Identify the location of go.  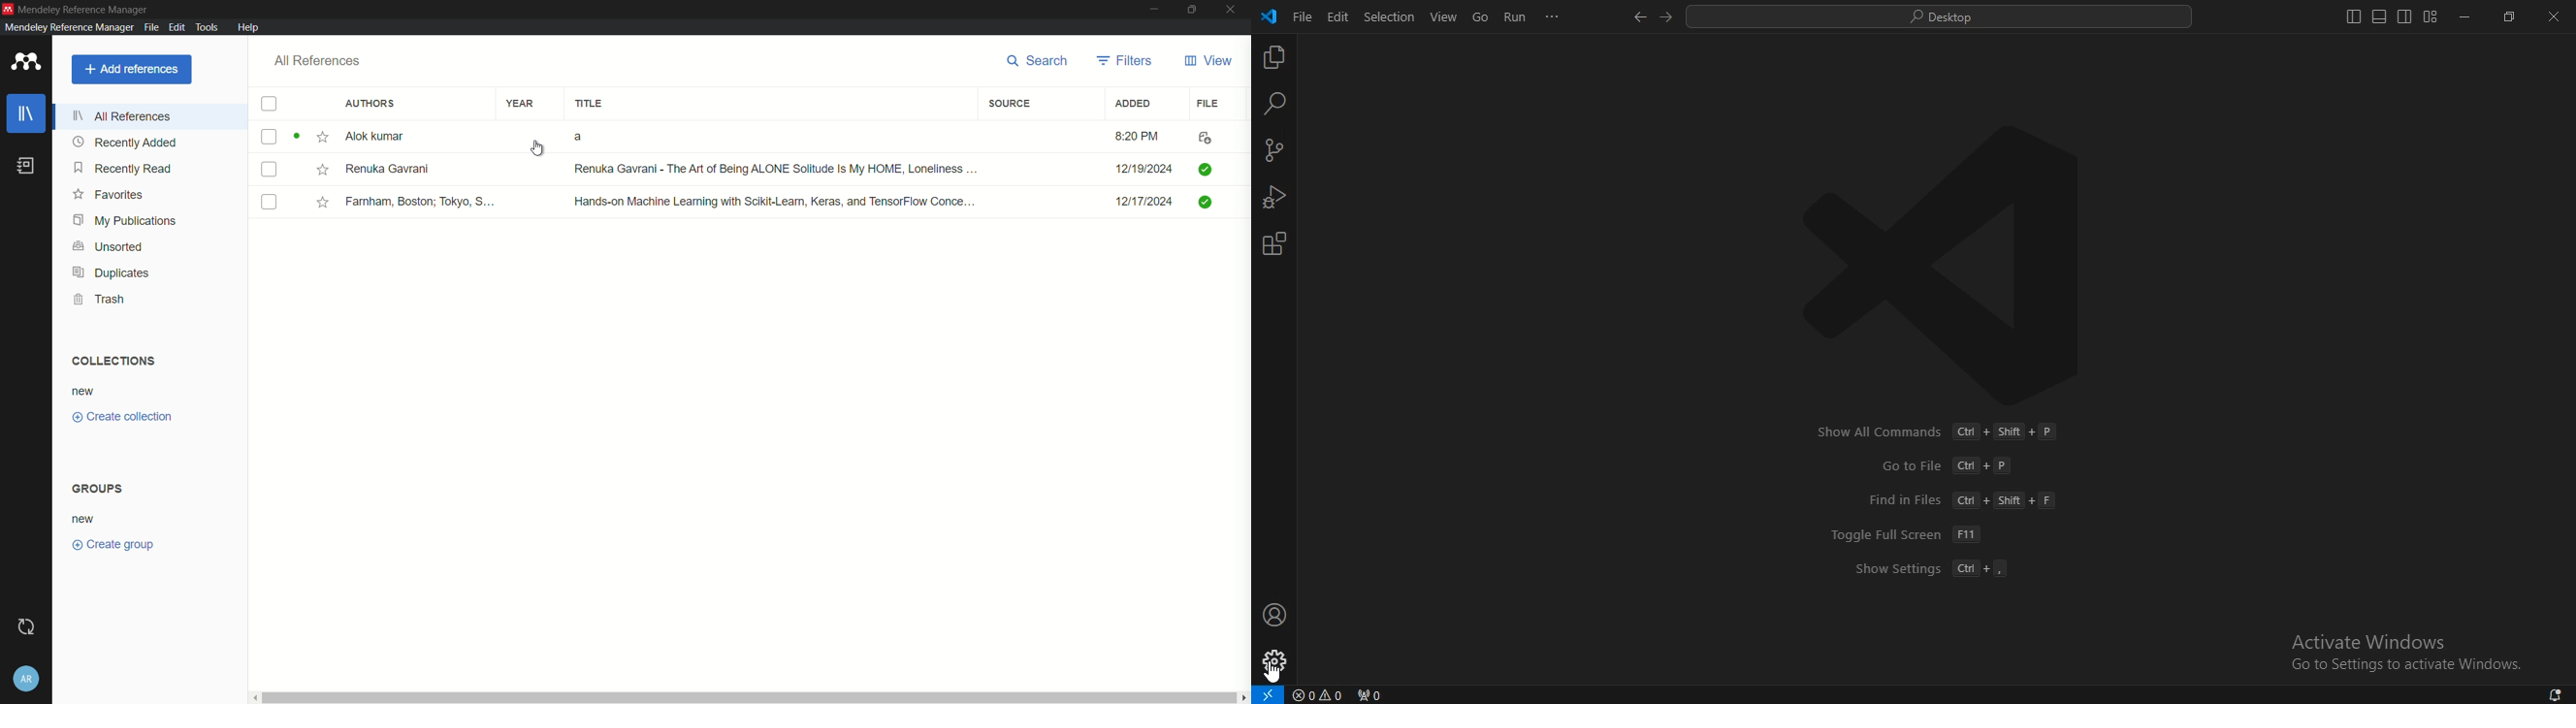
(1480, 18).